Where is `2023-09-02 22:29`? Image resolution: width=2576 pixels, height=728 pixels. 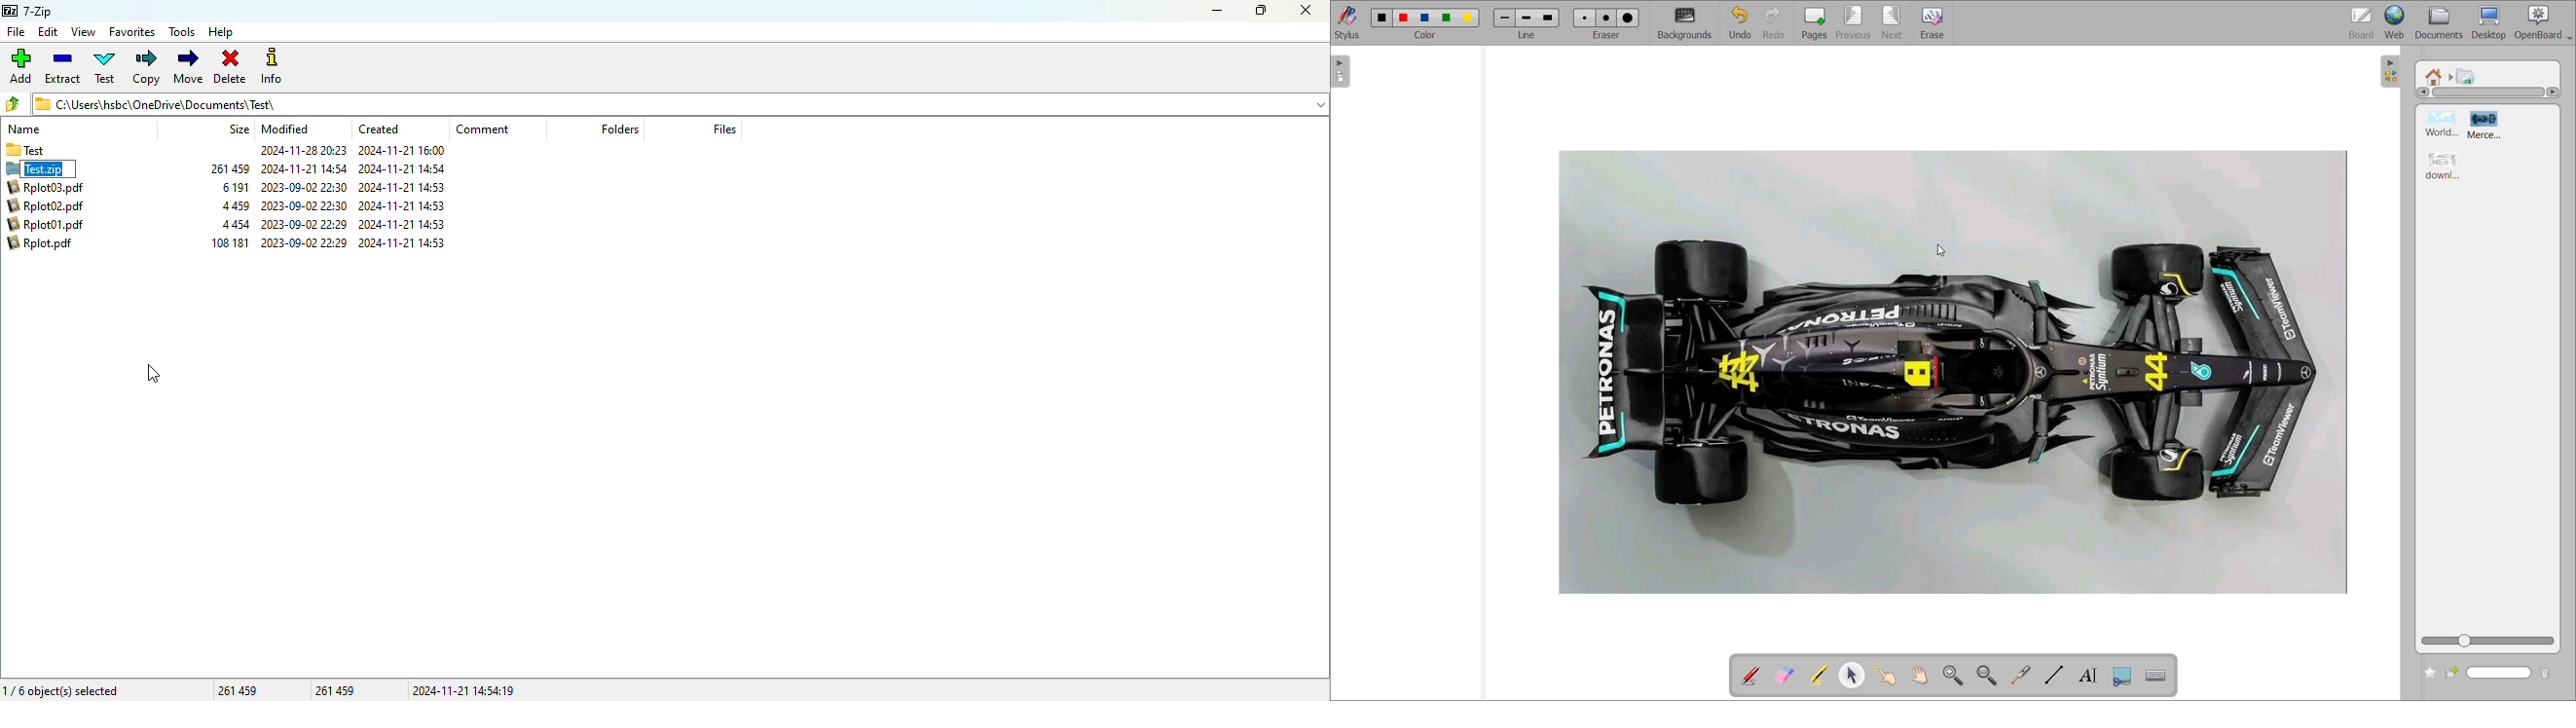 2023-09-02 22:29 is located at coordinates (307, 225).